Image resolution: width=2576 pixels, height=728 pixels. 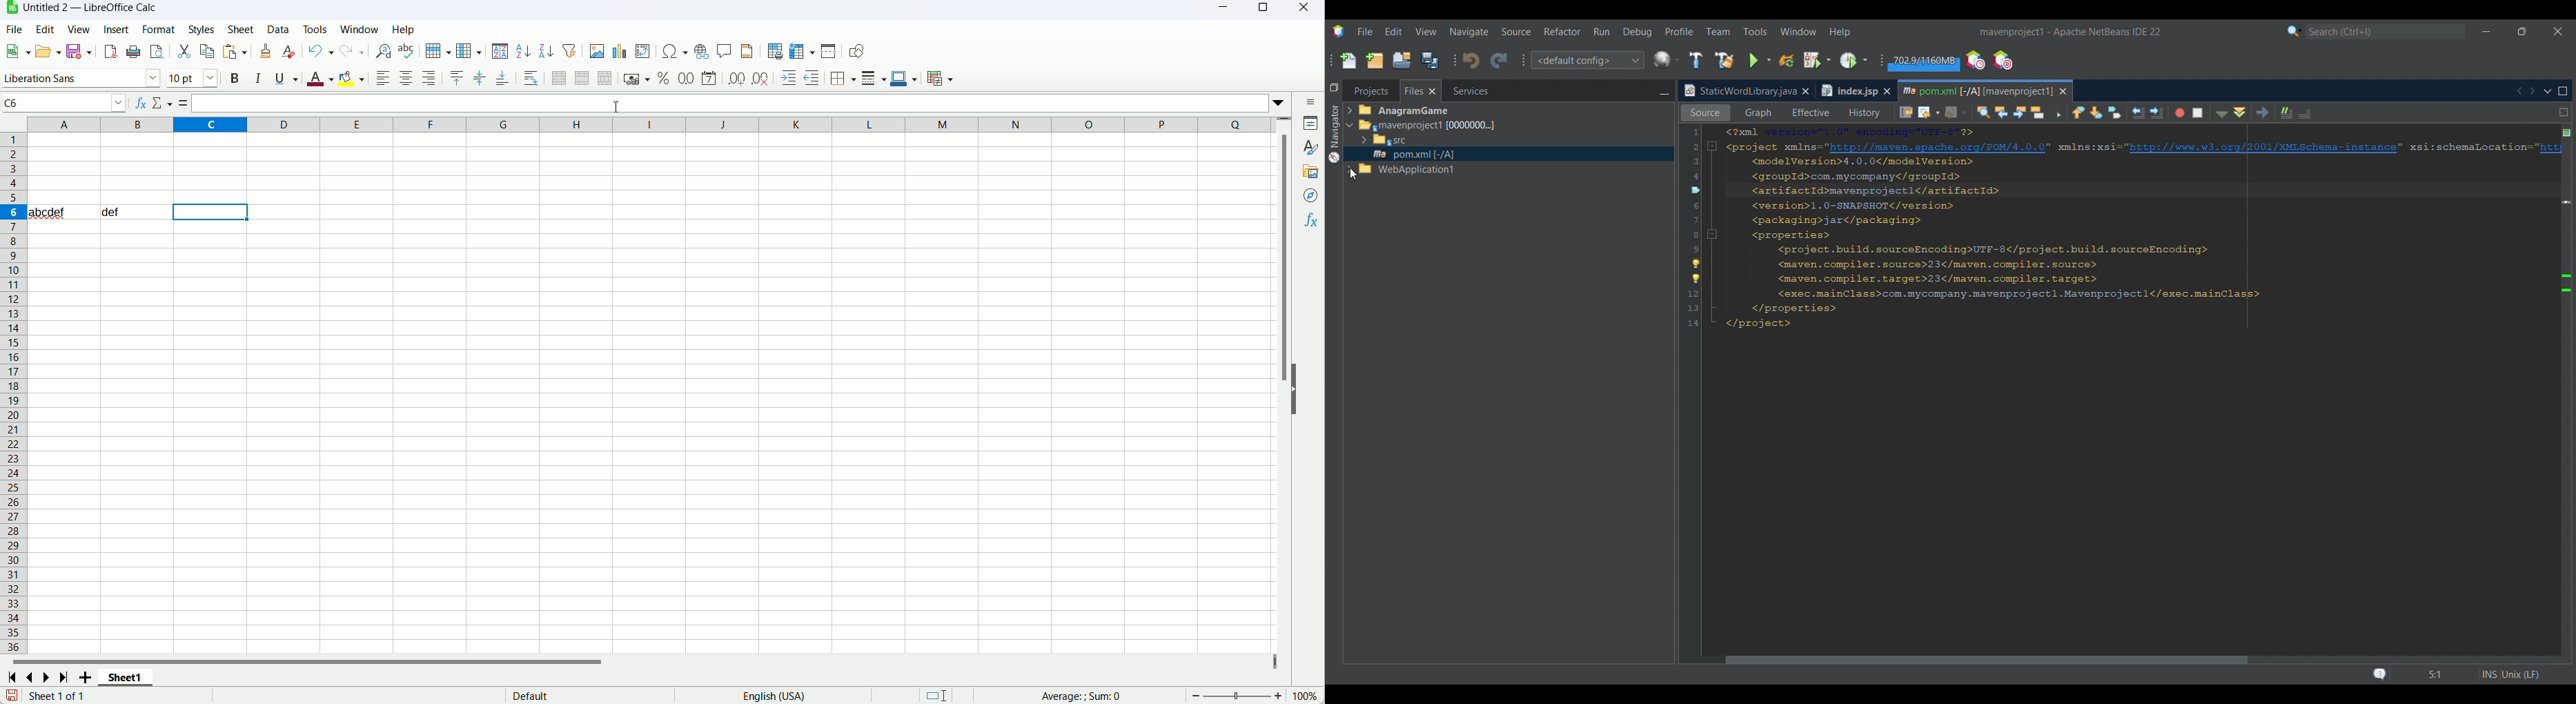 I want to click on zoom in, so click(x=1278, y=696).